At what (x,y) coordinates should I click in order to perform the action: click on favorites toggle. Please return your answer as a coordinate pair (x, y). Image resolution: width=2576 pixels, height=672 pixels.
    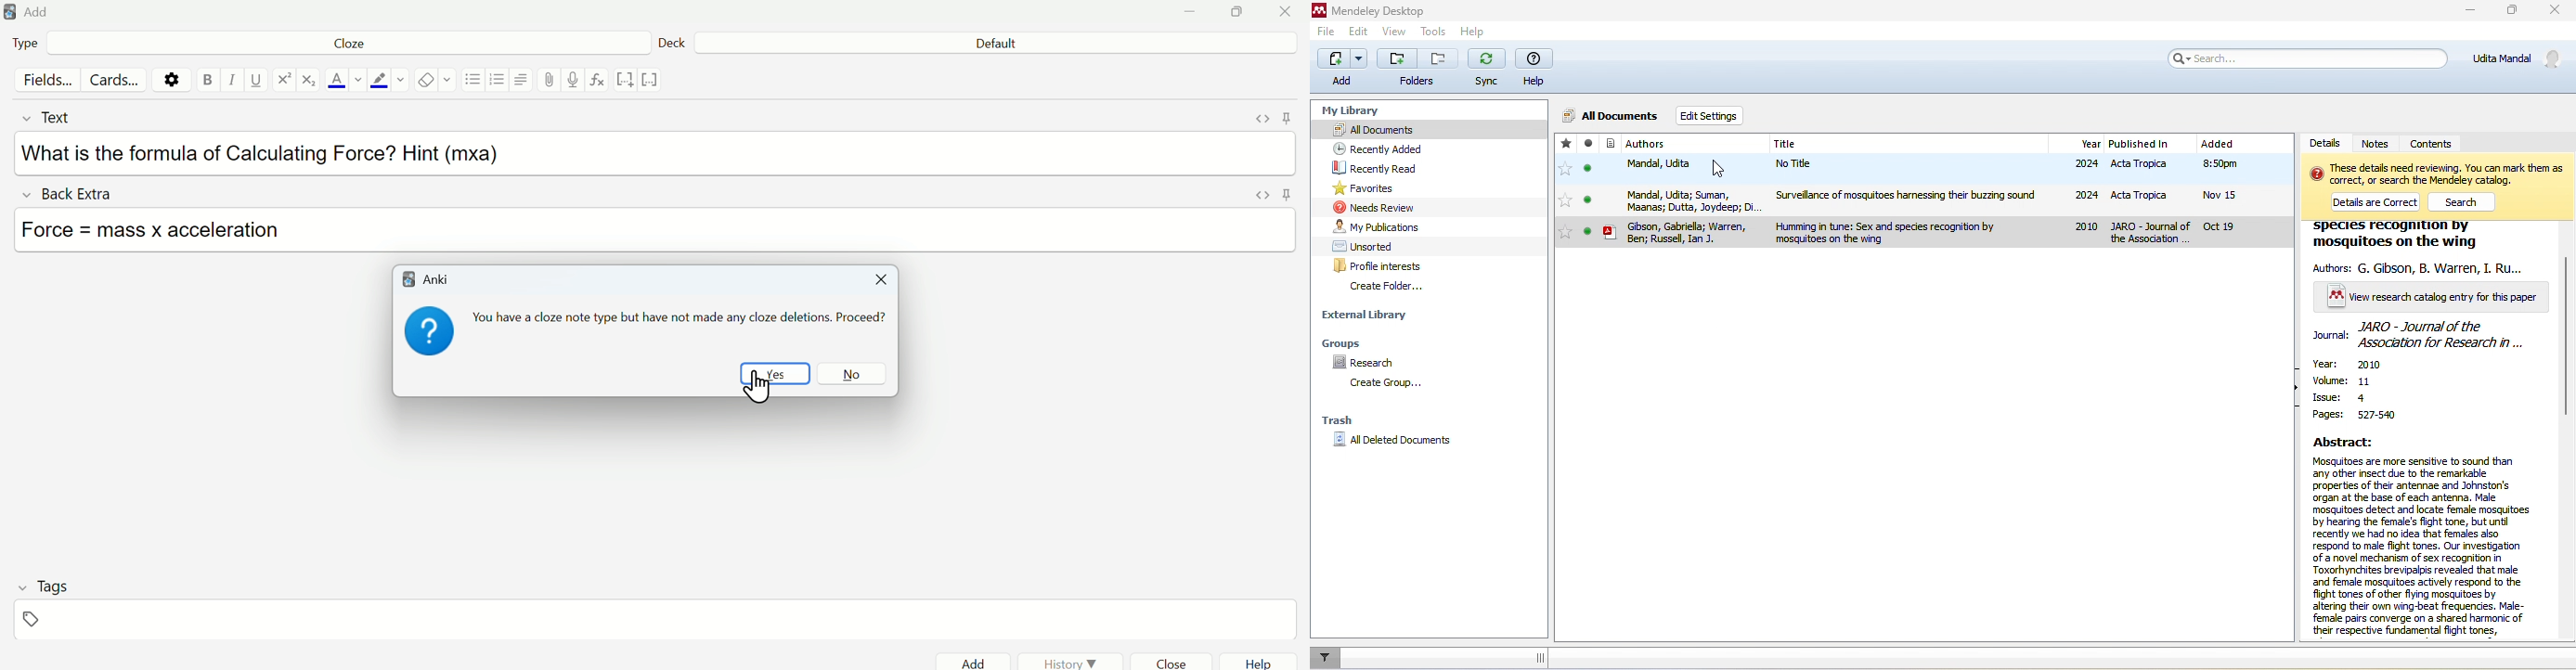
    Looking at the image, I should click on (1565, 170).